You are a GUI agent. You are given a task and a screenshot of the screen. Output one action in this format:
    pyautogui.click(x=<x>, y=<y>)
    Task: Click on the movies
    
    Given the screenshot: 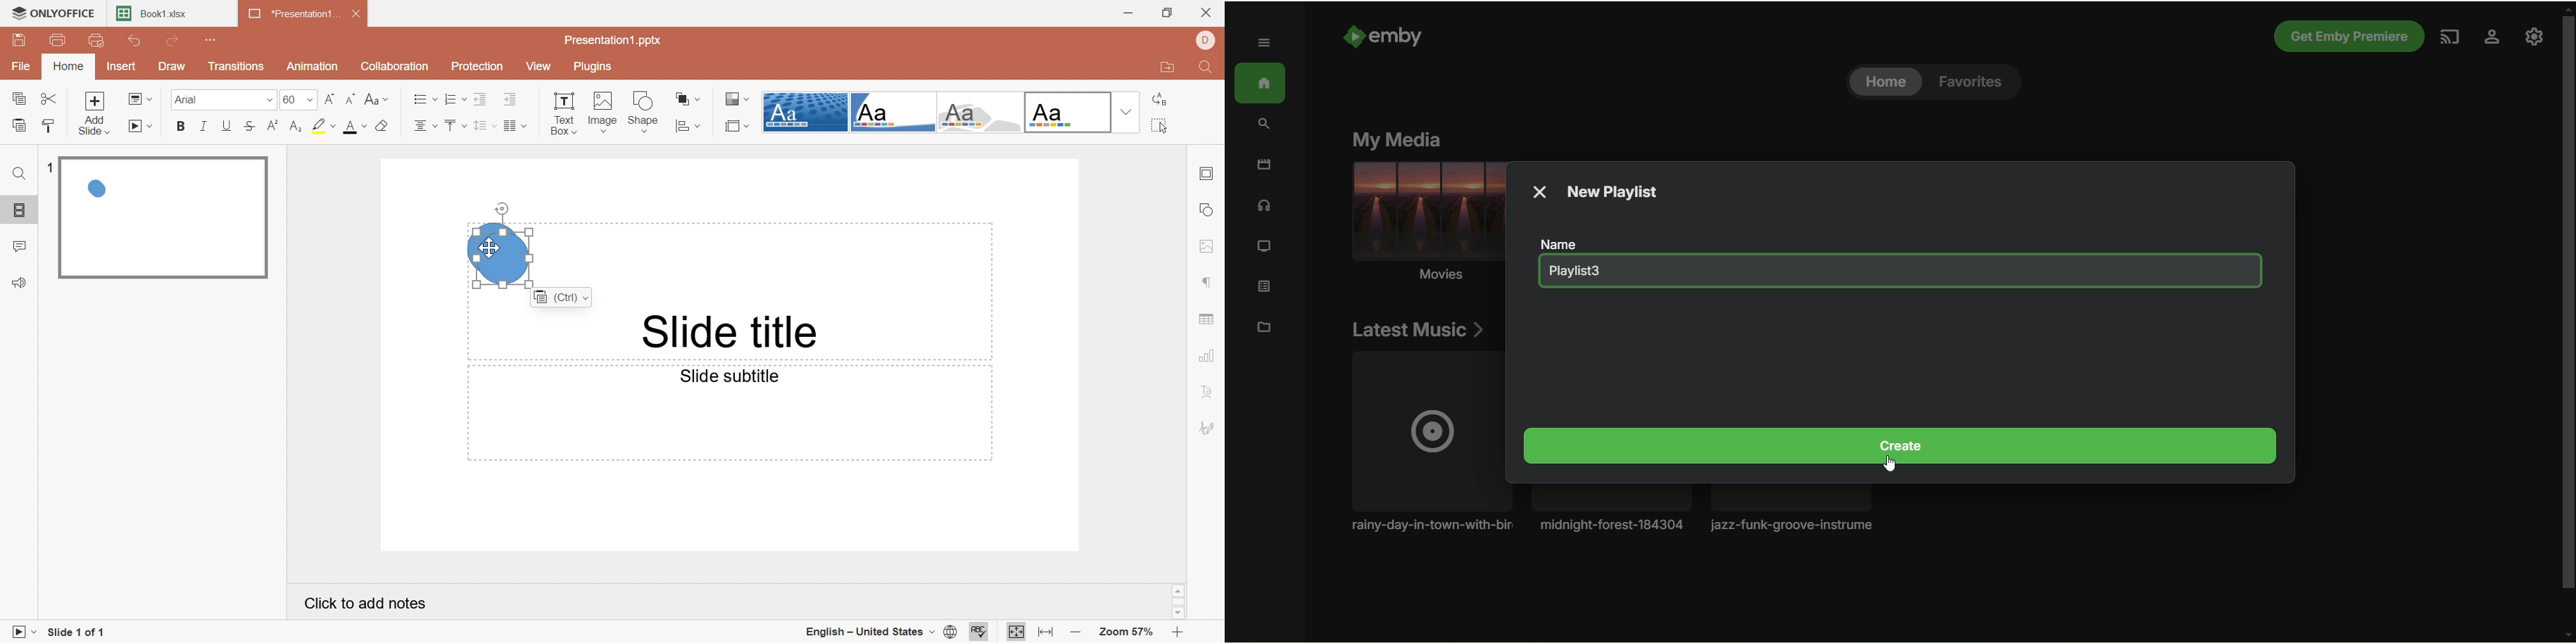 What is the action you would take?
    pyautogui.click(x=1264, y=165)
    